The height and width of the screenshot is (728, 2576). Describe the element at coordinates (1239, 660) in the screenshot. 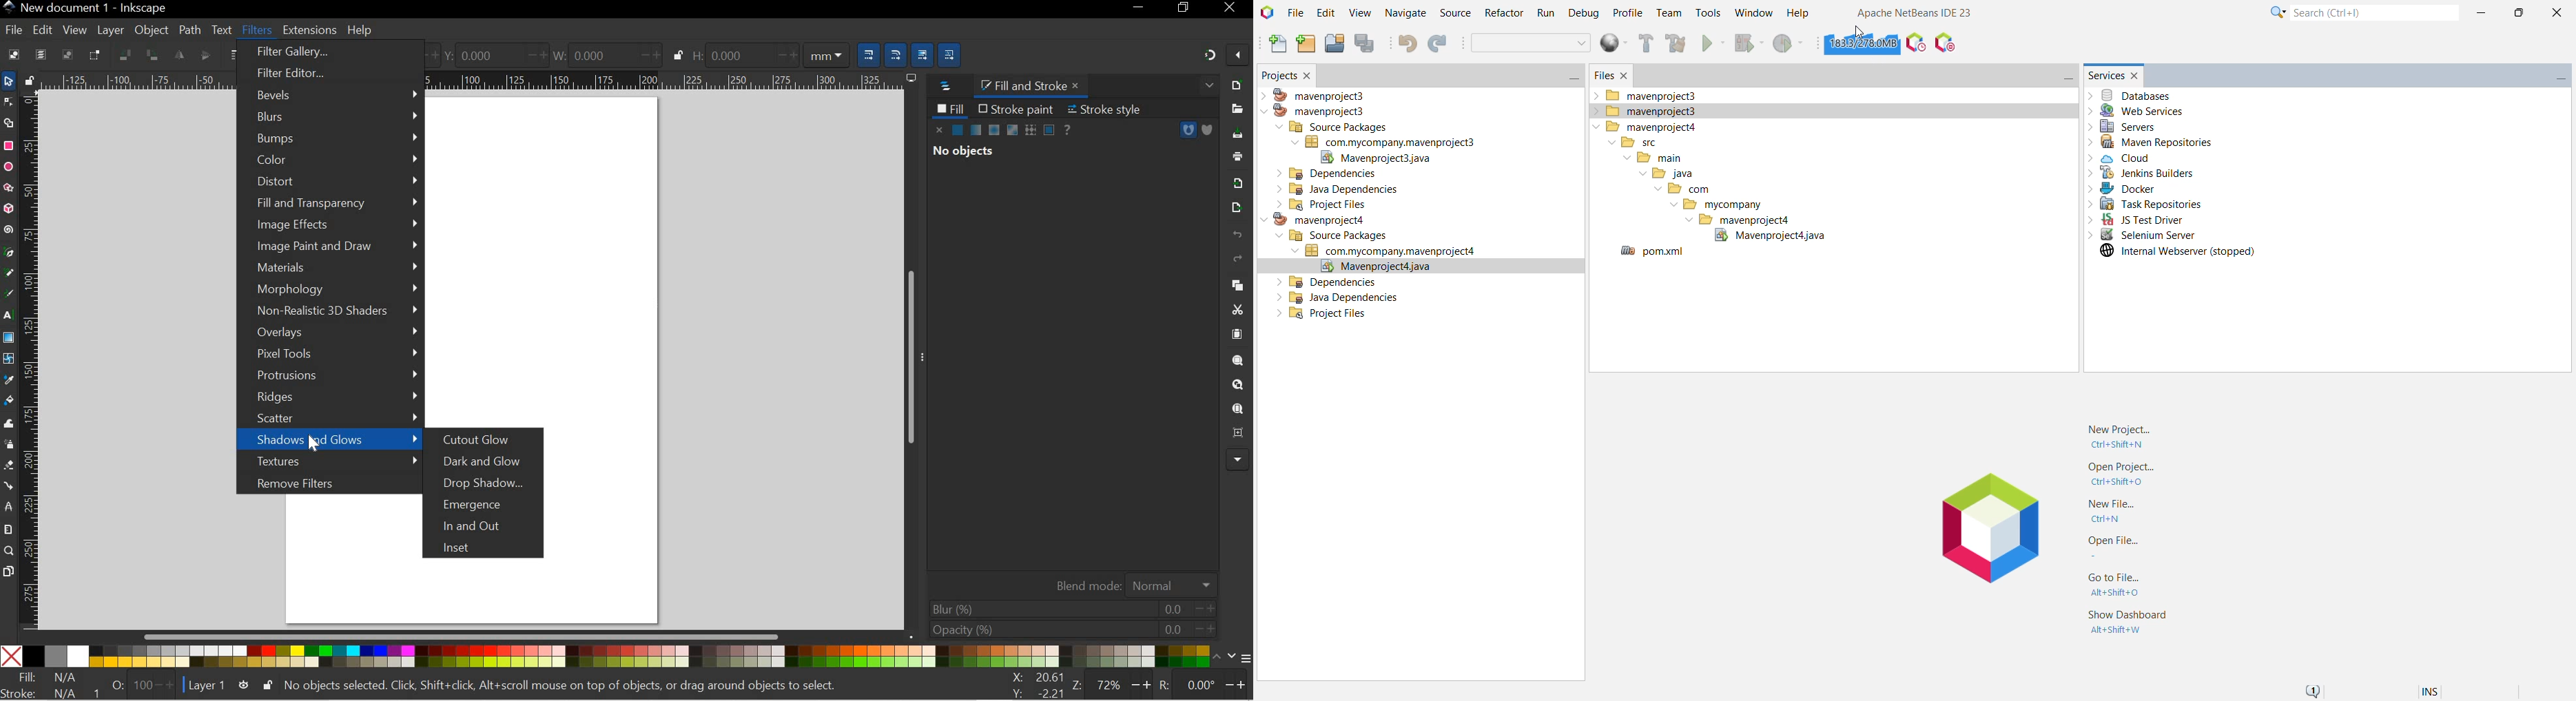

I see `CONFIGURE` at that location.